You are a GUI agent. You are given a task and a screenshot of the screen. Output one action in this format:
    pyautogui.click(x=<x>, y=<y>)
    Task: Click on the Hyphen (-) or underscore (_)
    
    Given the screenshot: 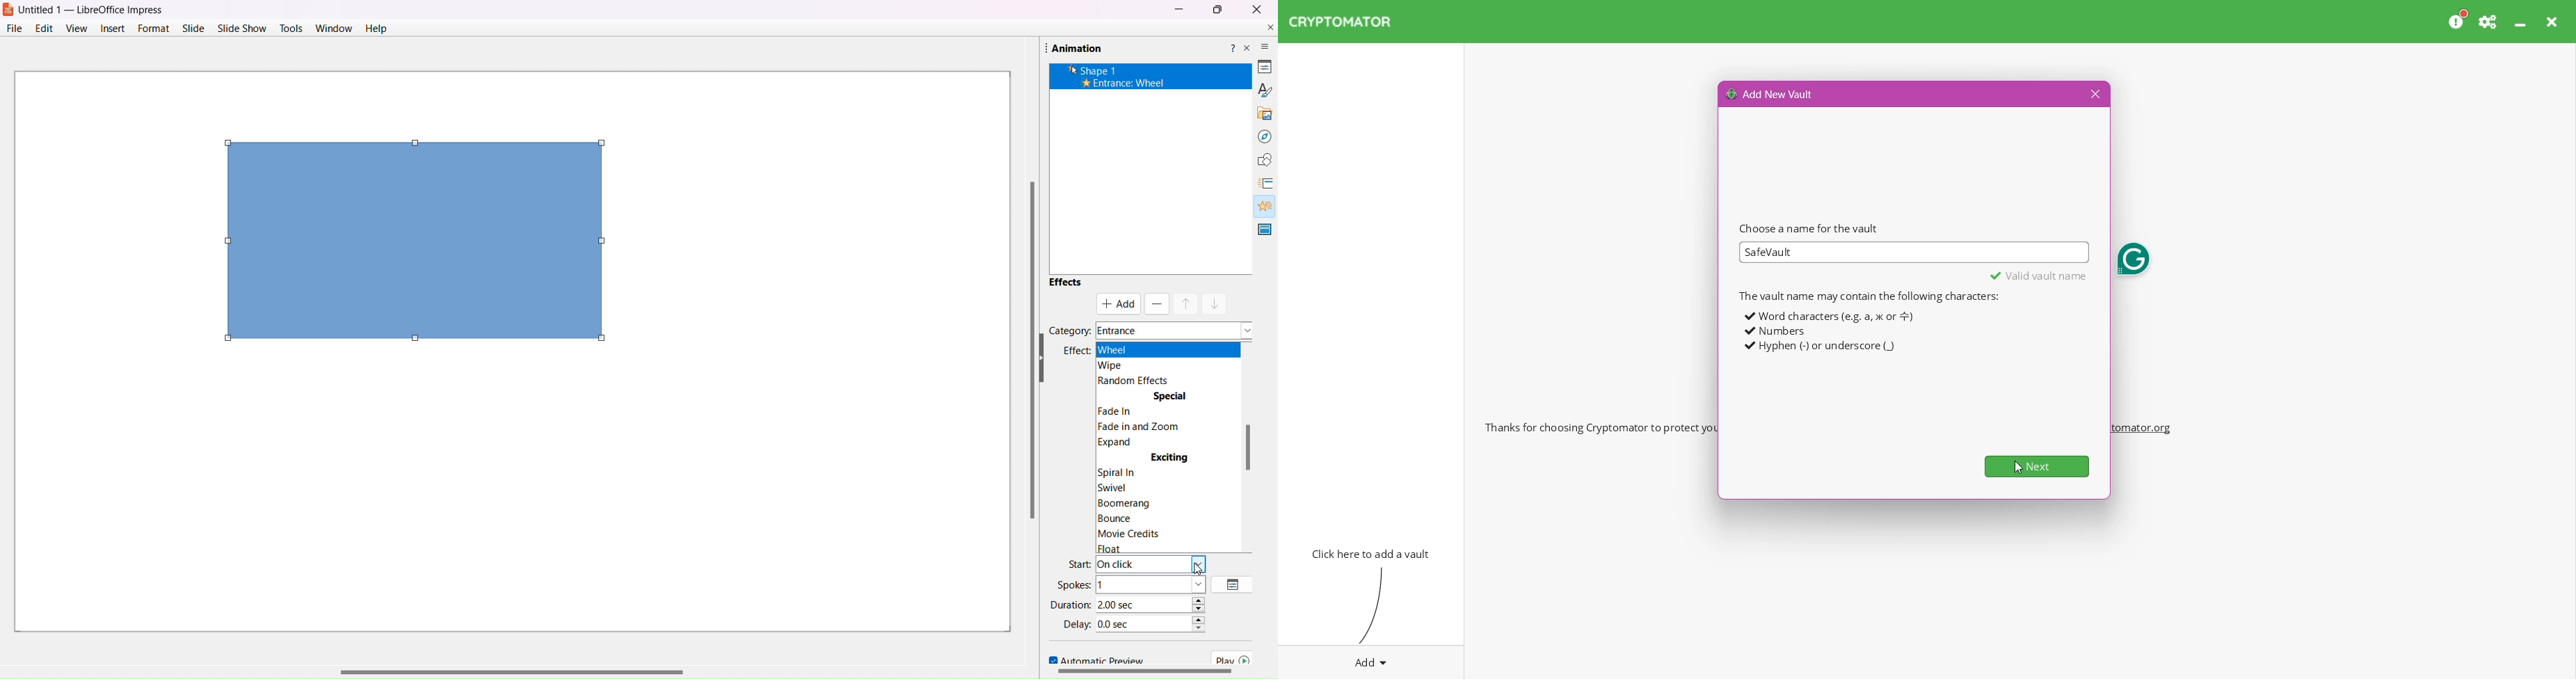 What is the action you would take?
    pyautogui.click(x=1820, y=346)
    